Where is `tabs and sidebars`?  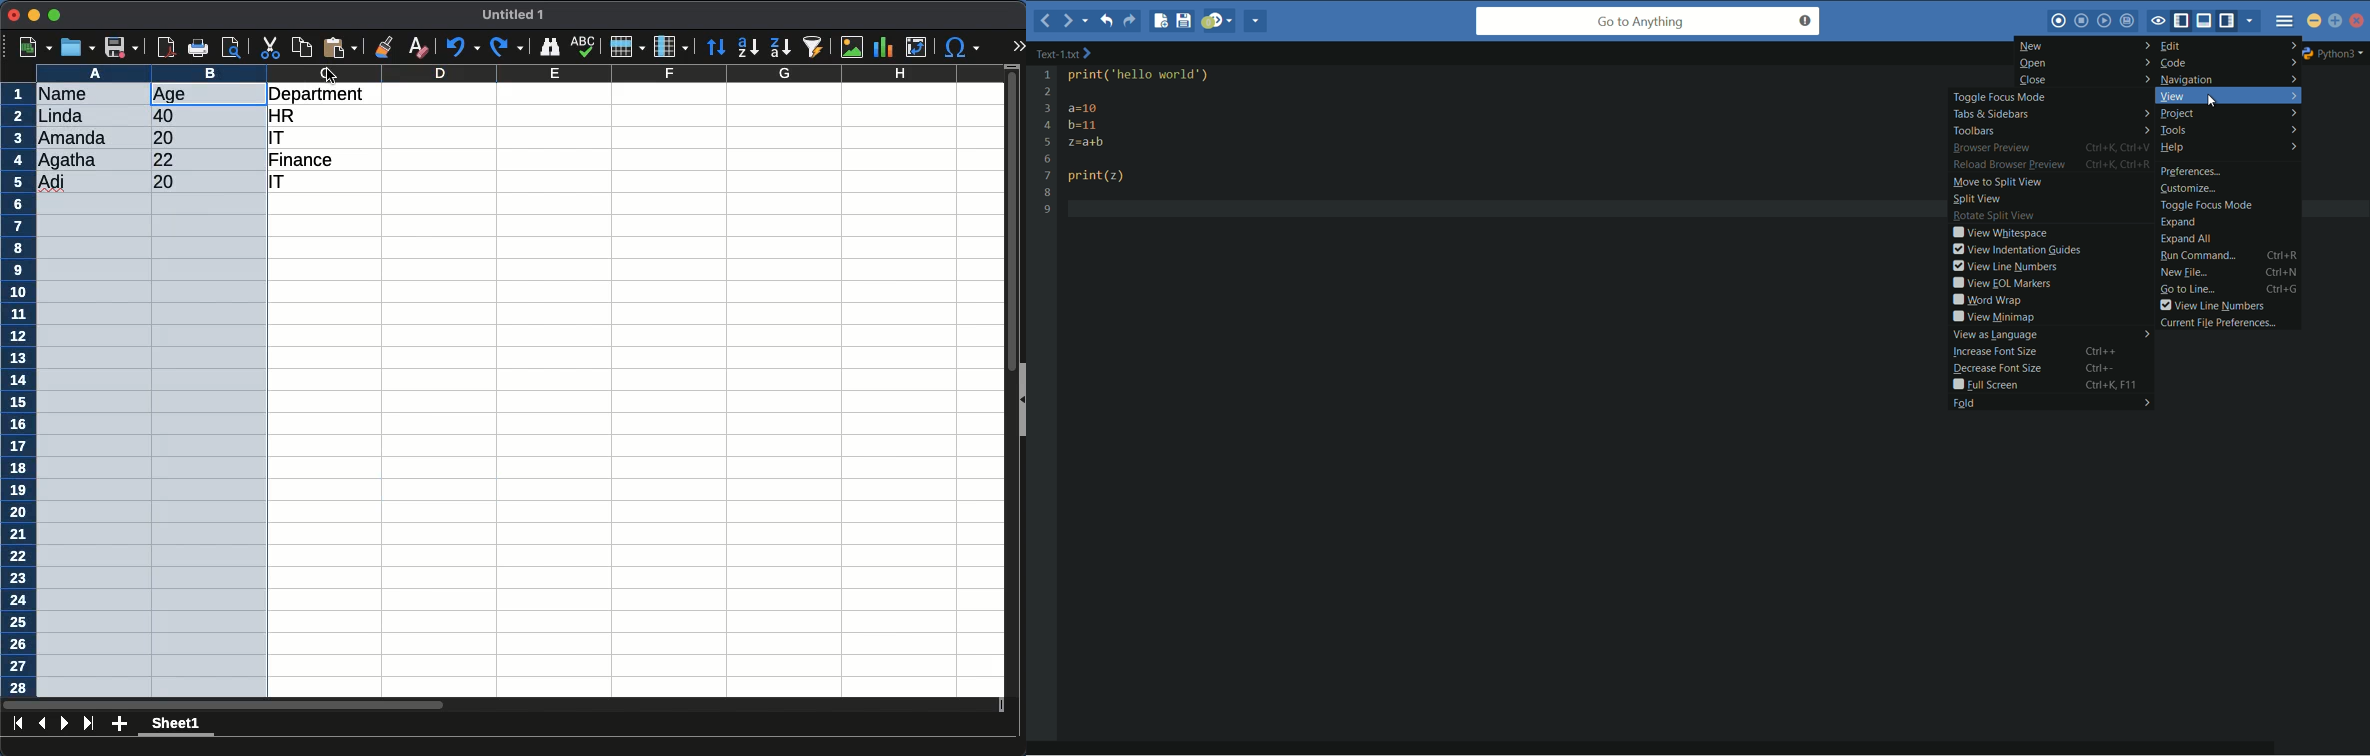 tabs and sidebars is located at coordinates (2052, 115).